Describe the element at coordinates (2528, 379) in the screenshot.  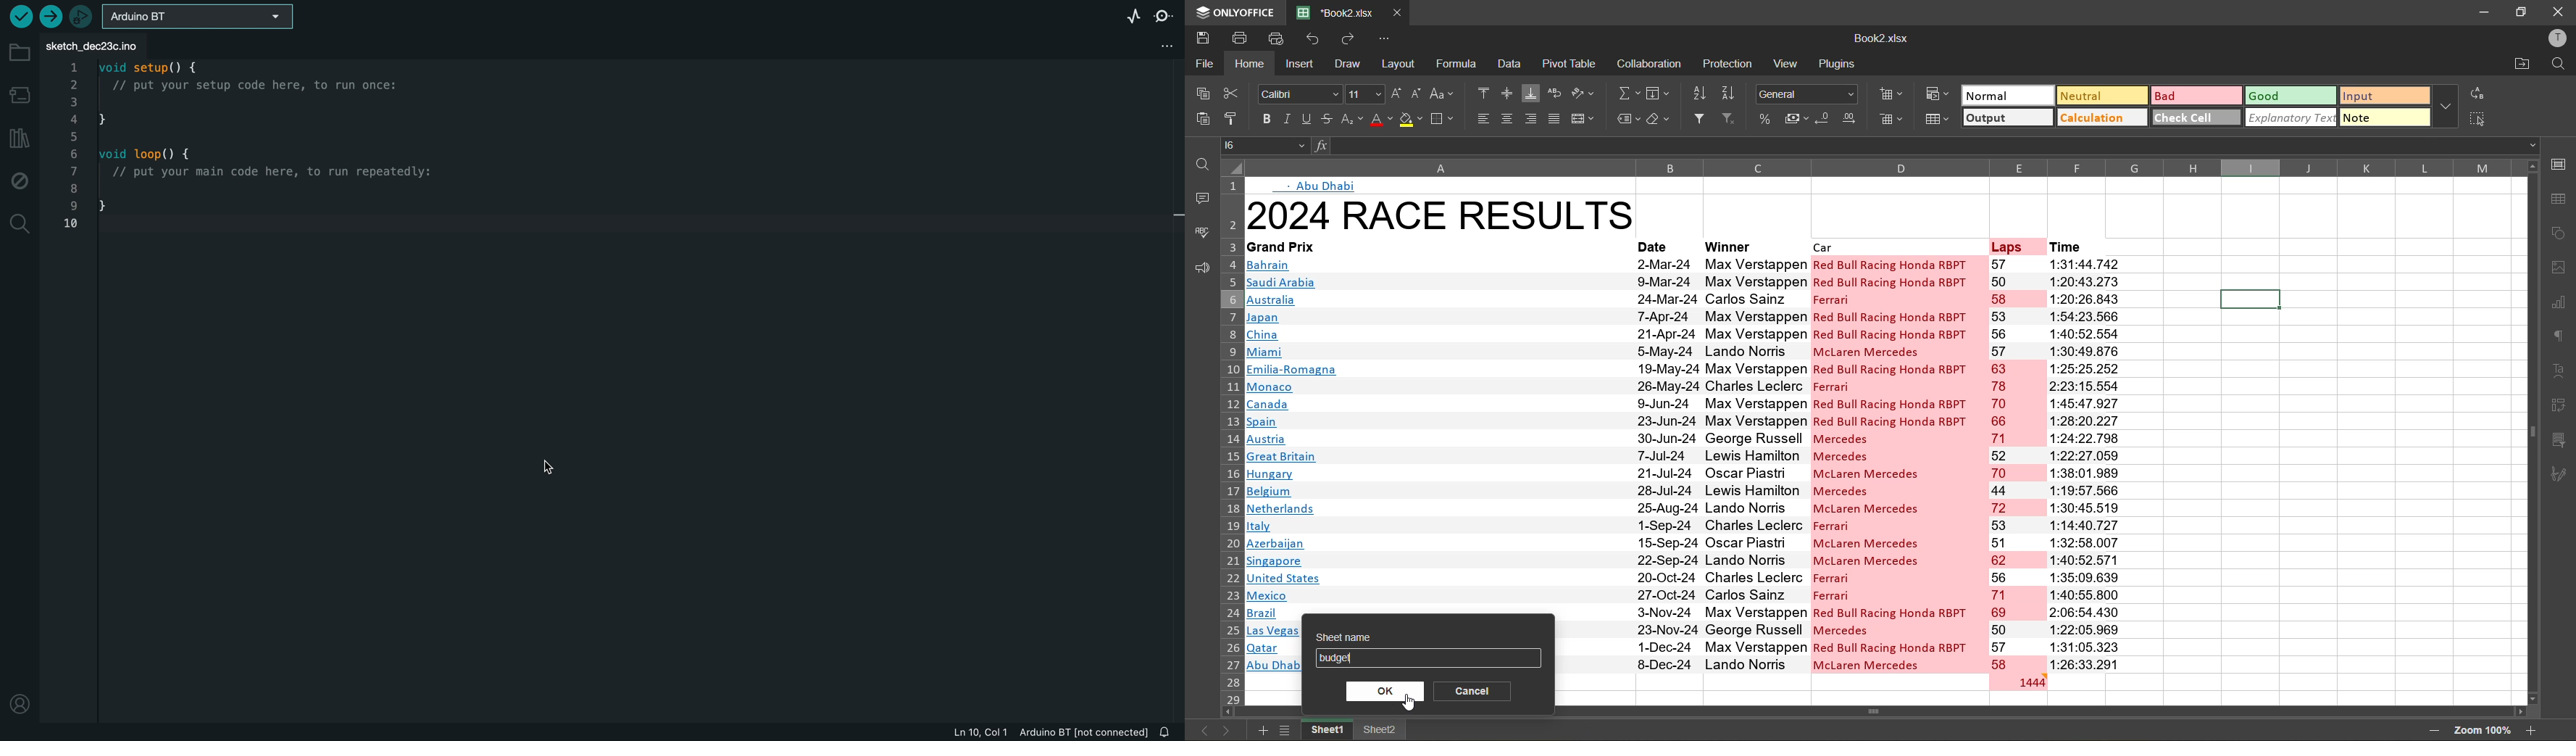
I see `scroll bar` at that location.